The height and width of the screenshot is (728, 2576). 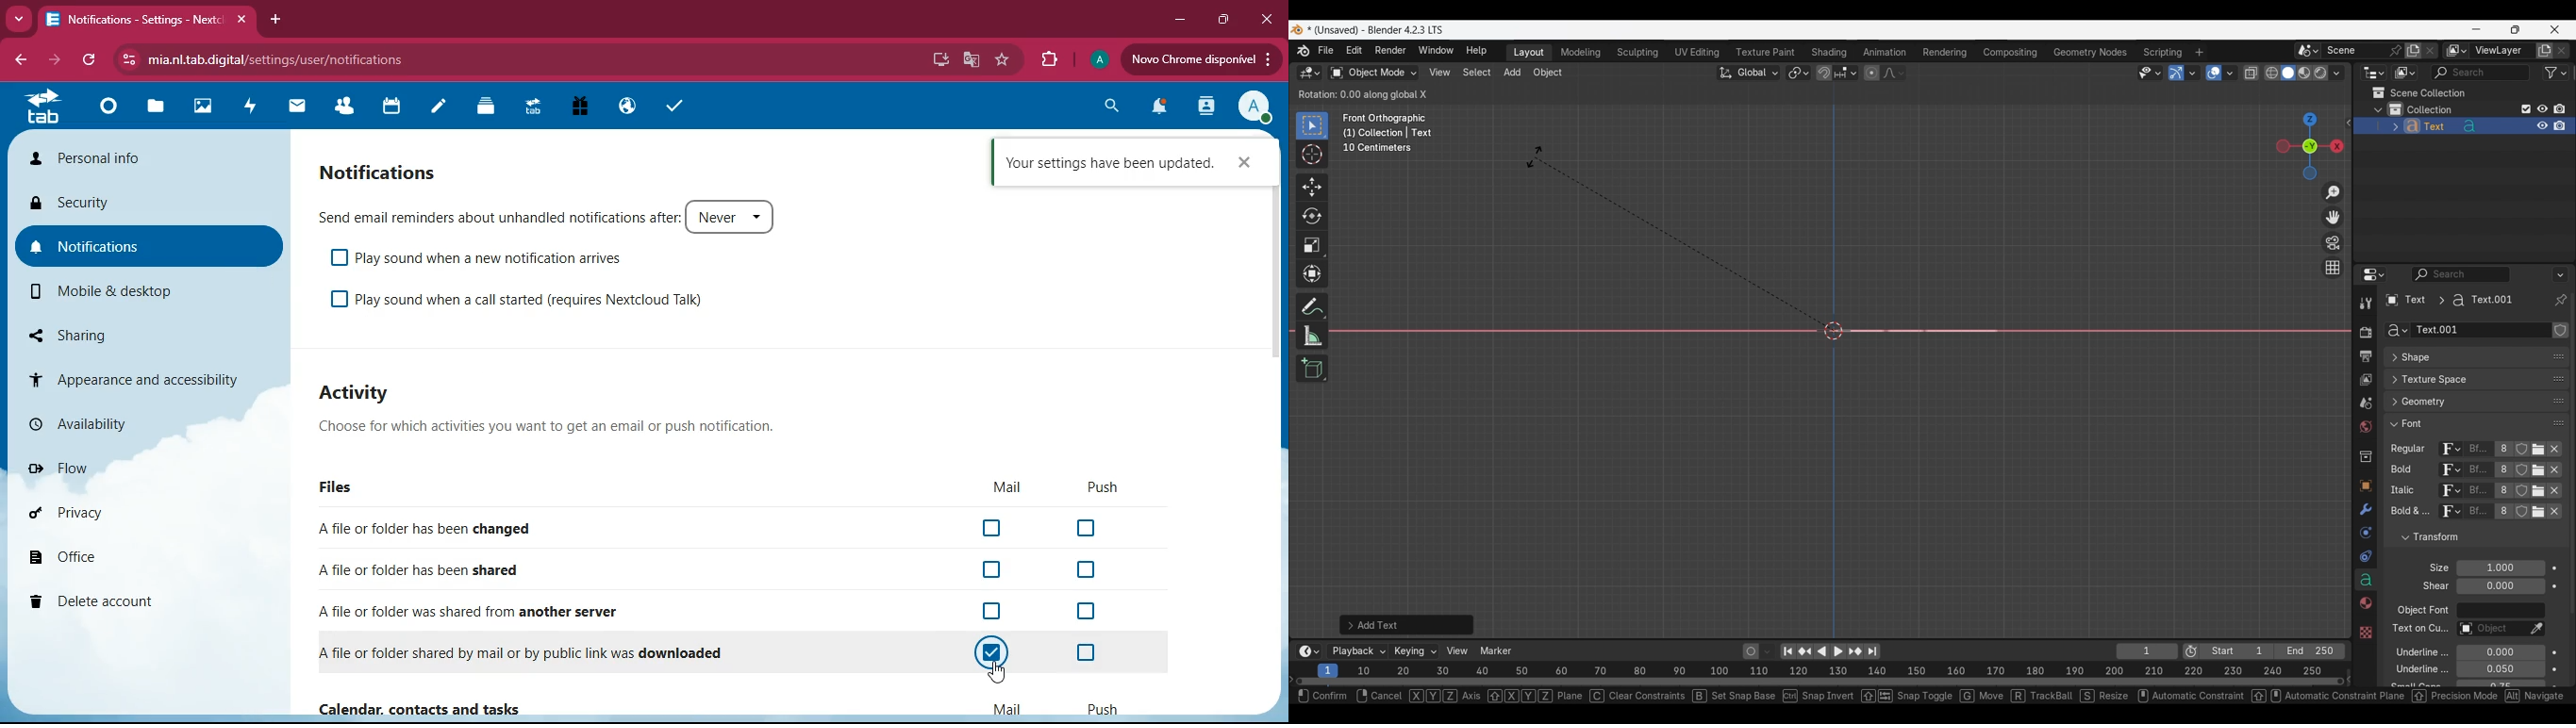 What do you see at coordinates (2041, 697) in the screenshot?
I see `track bail` at bounding box center [2041, 697].